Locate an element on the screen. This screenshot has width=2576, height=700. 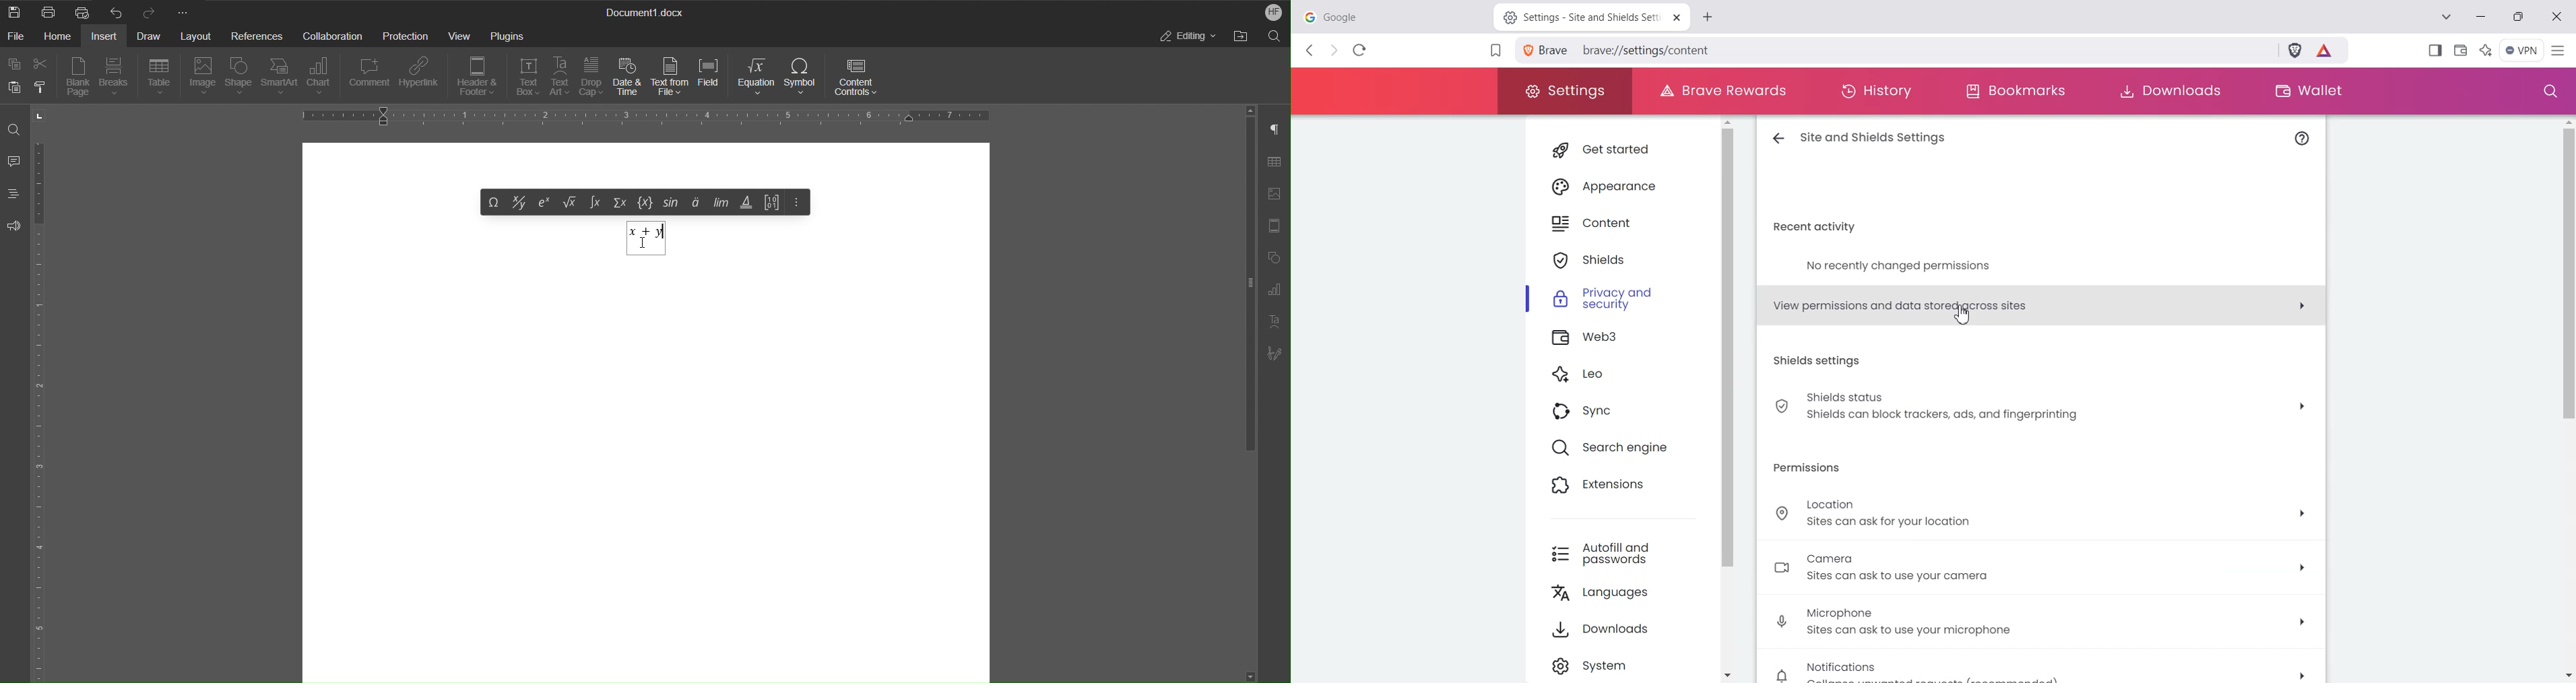
Header/Footer is located at coordinates (1274, 225).